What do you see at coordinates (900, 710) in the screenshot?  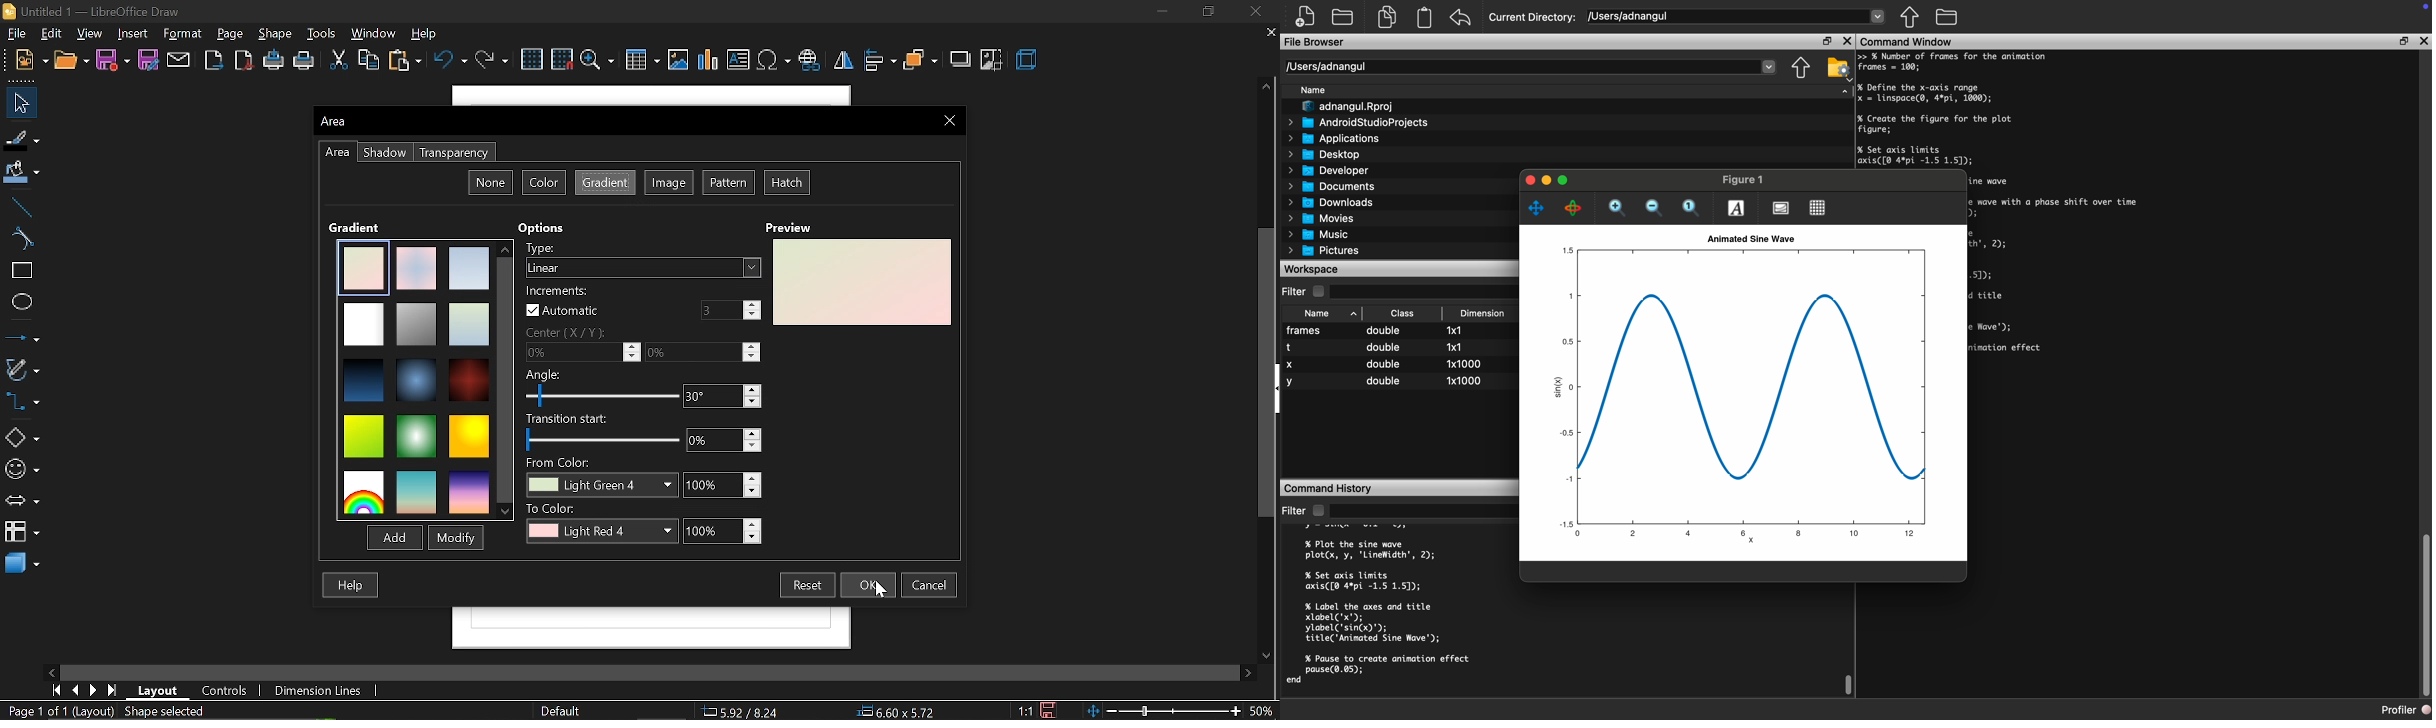 I see `position (6.60x5.72)` at bounding box center [900, 710].